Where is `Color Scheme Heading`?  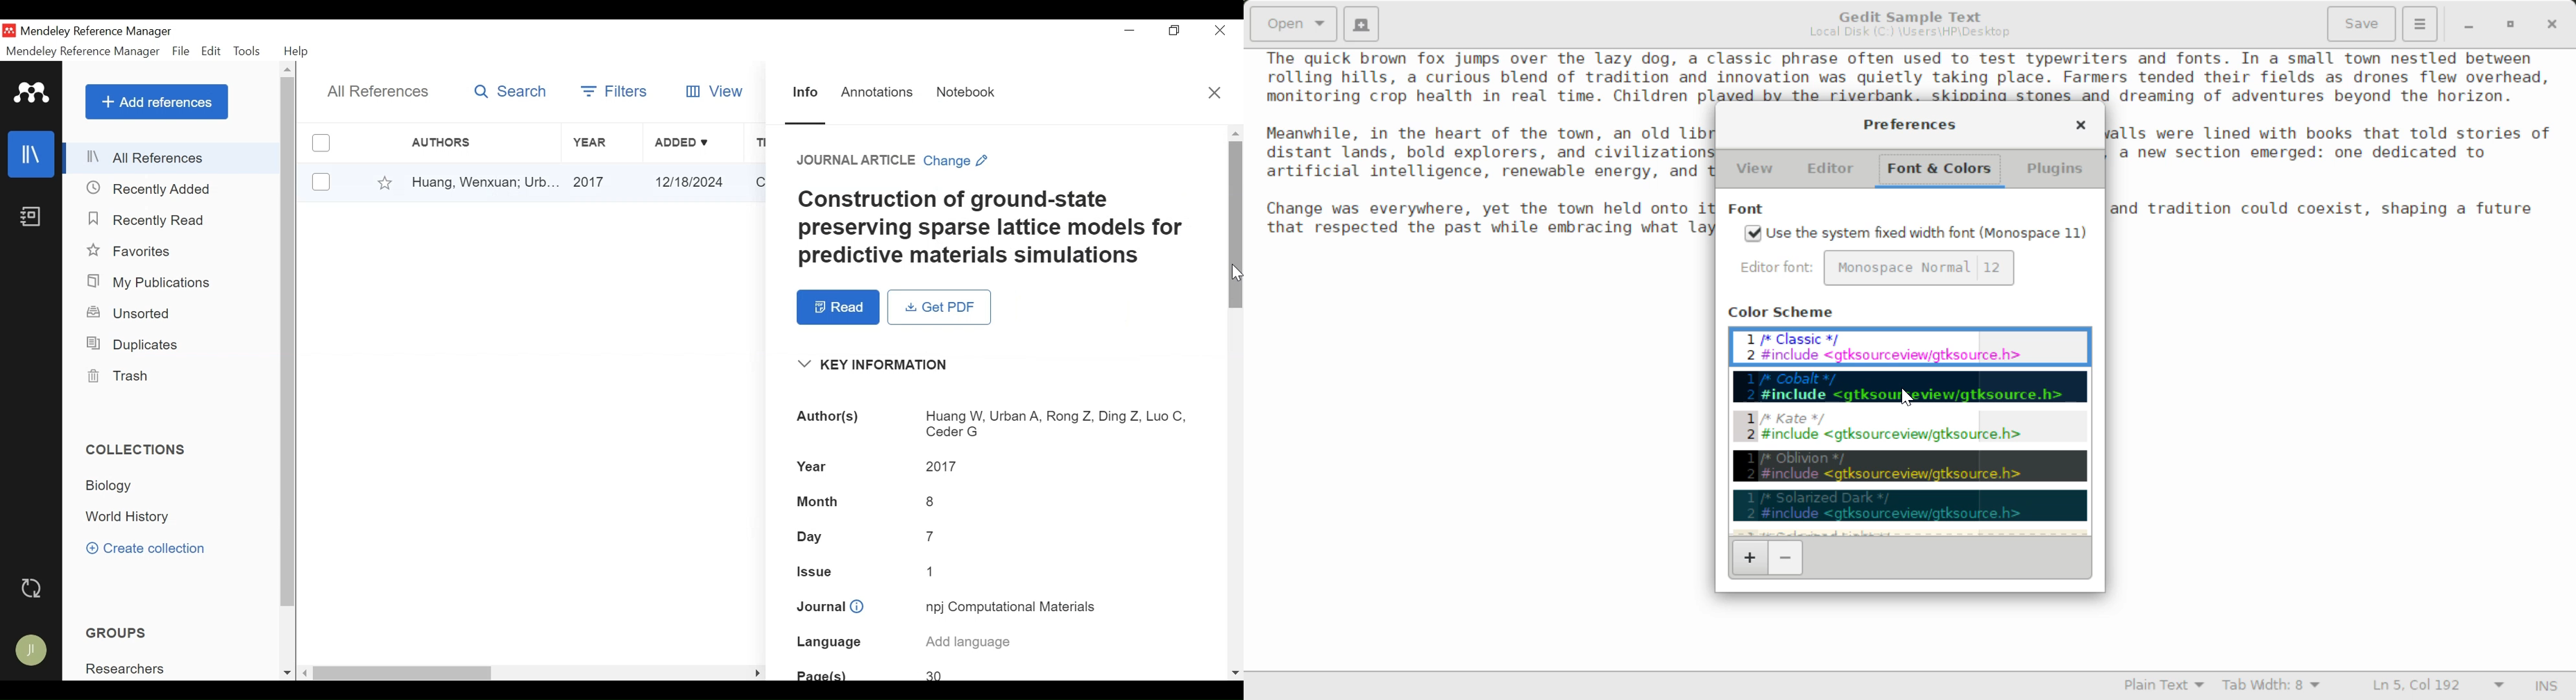 Color Scheme Heading is located at coordinates (1784, 311).